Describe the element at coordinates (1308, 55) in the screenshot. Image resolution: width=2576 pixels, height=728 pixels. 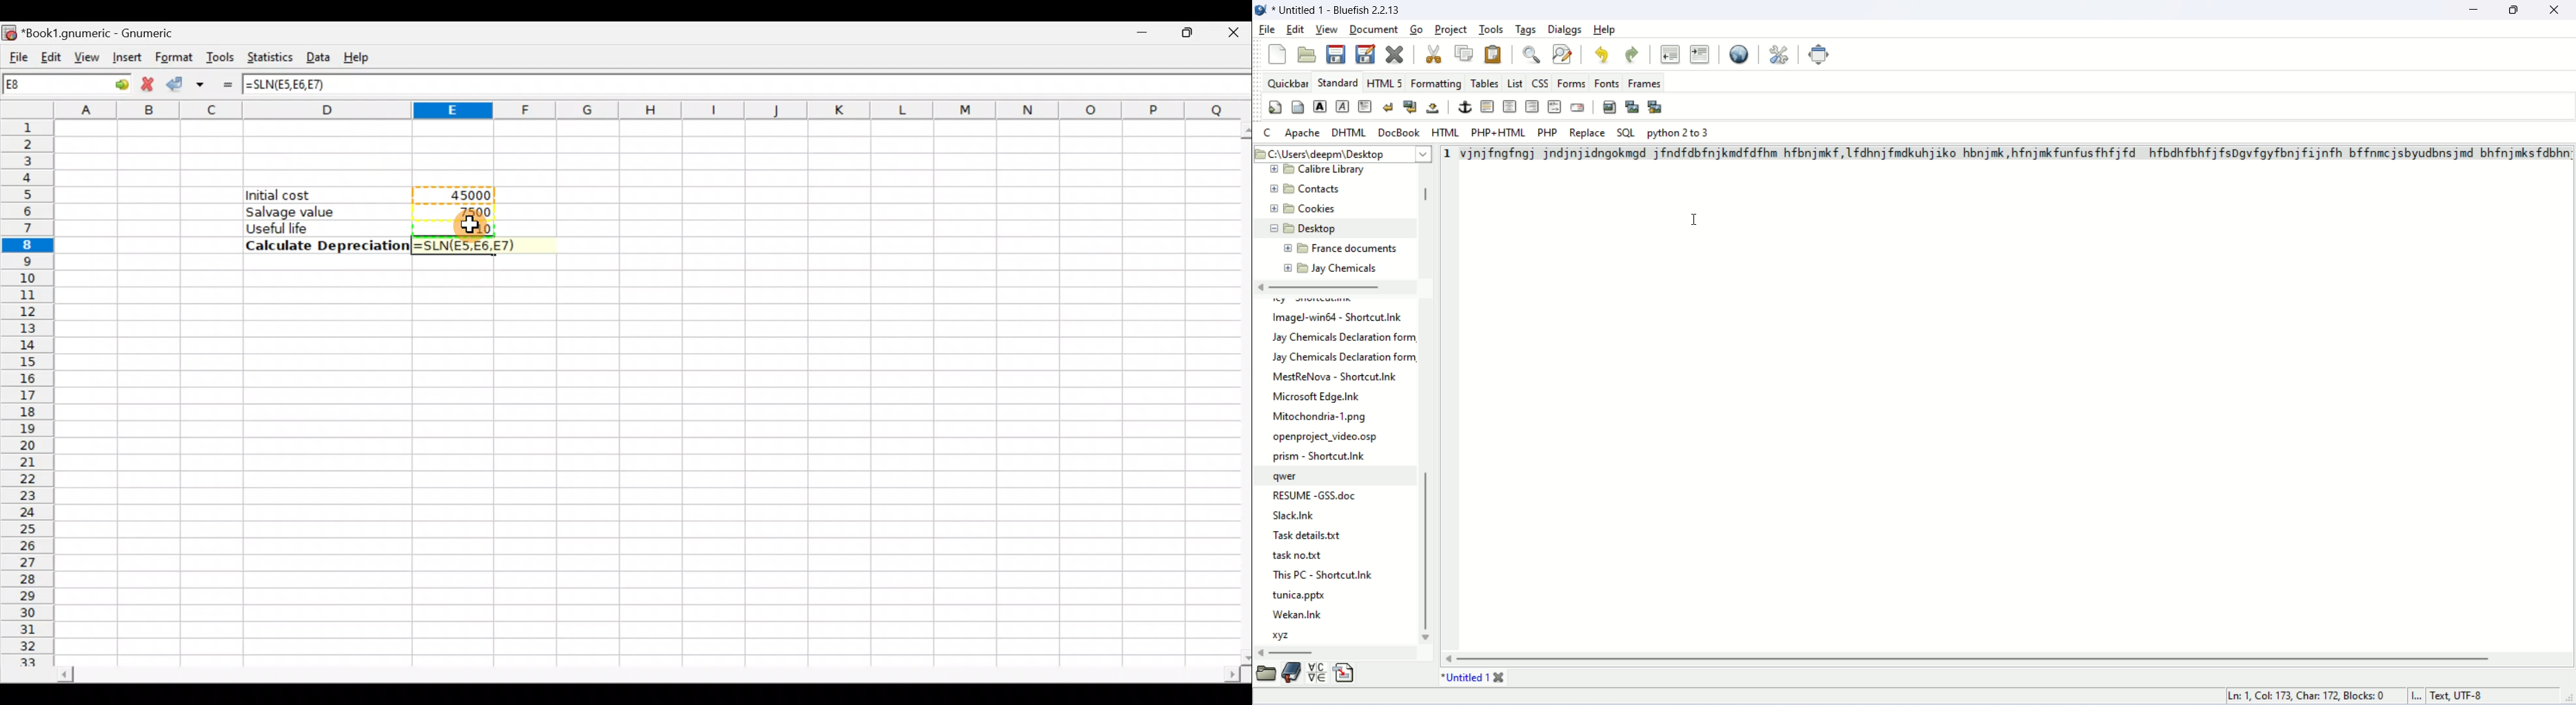
I see `open` at that location.